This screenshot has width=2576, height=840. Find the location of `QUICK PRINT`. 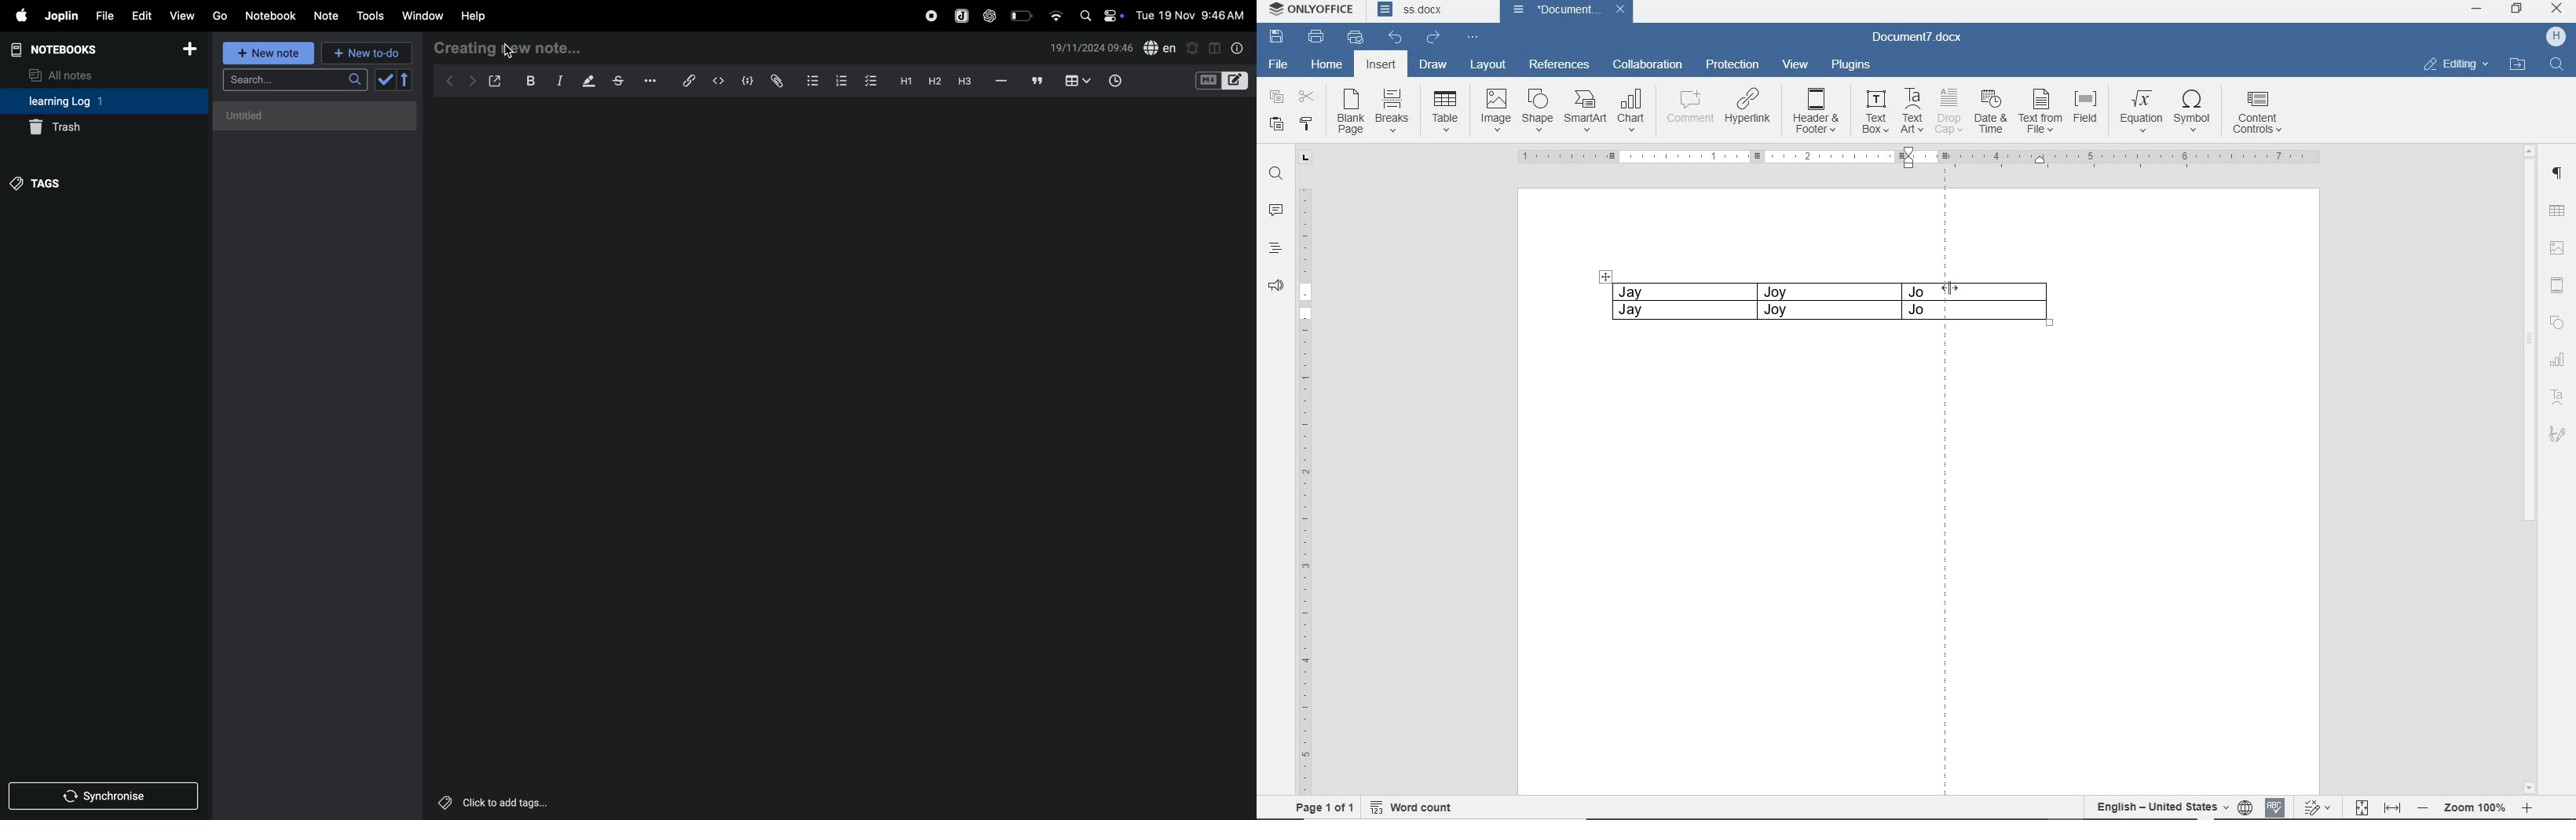

QUICK PRINT is located at coordinates (1356, 38).